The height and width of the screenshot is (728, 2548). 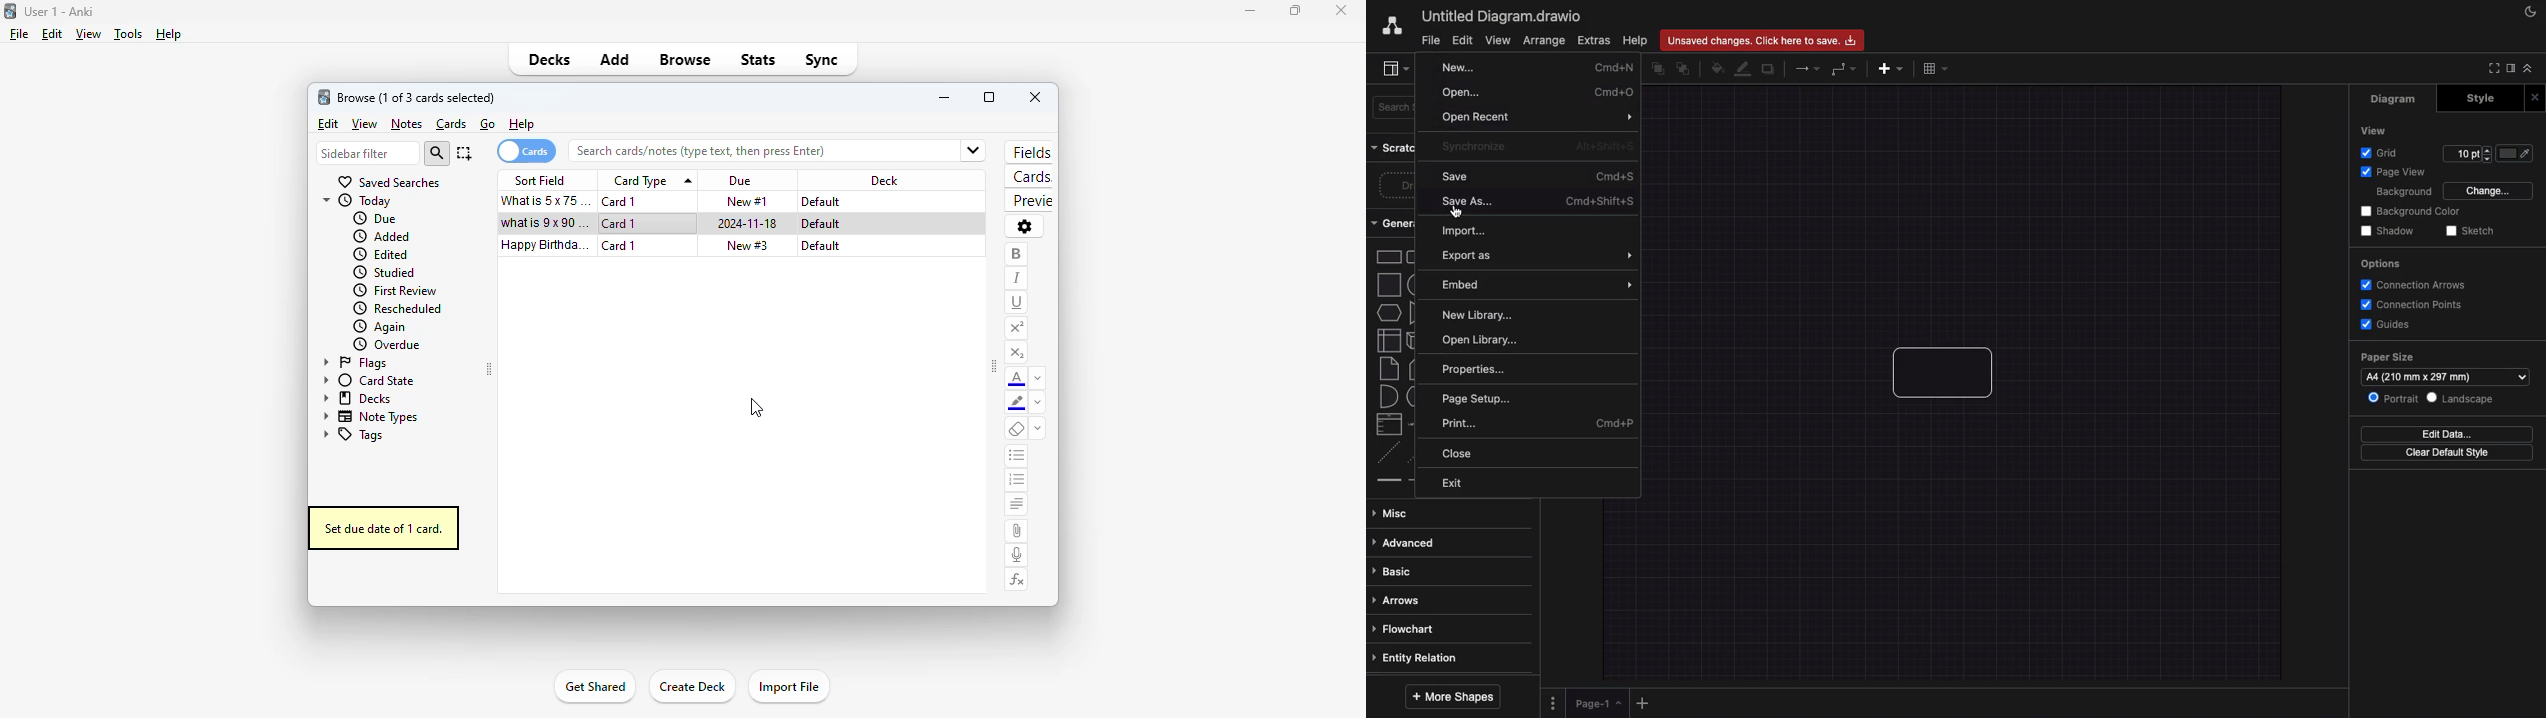 I want to click on card 1, so click(x=619, y=246).